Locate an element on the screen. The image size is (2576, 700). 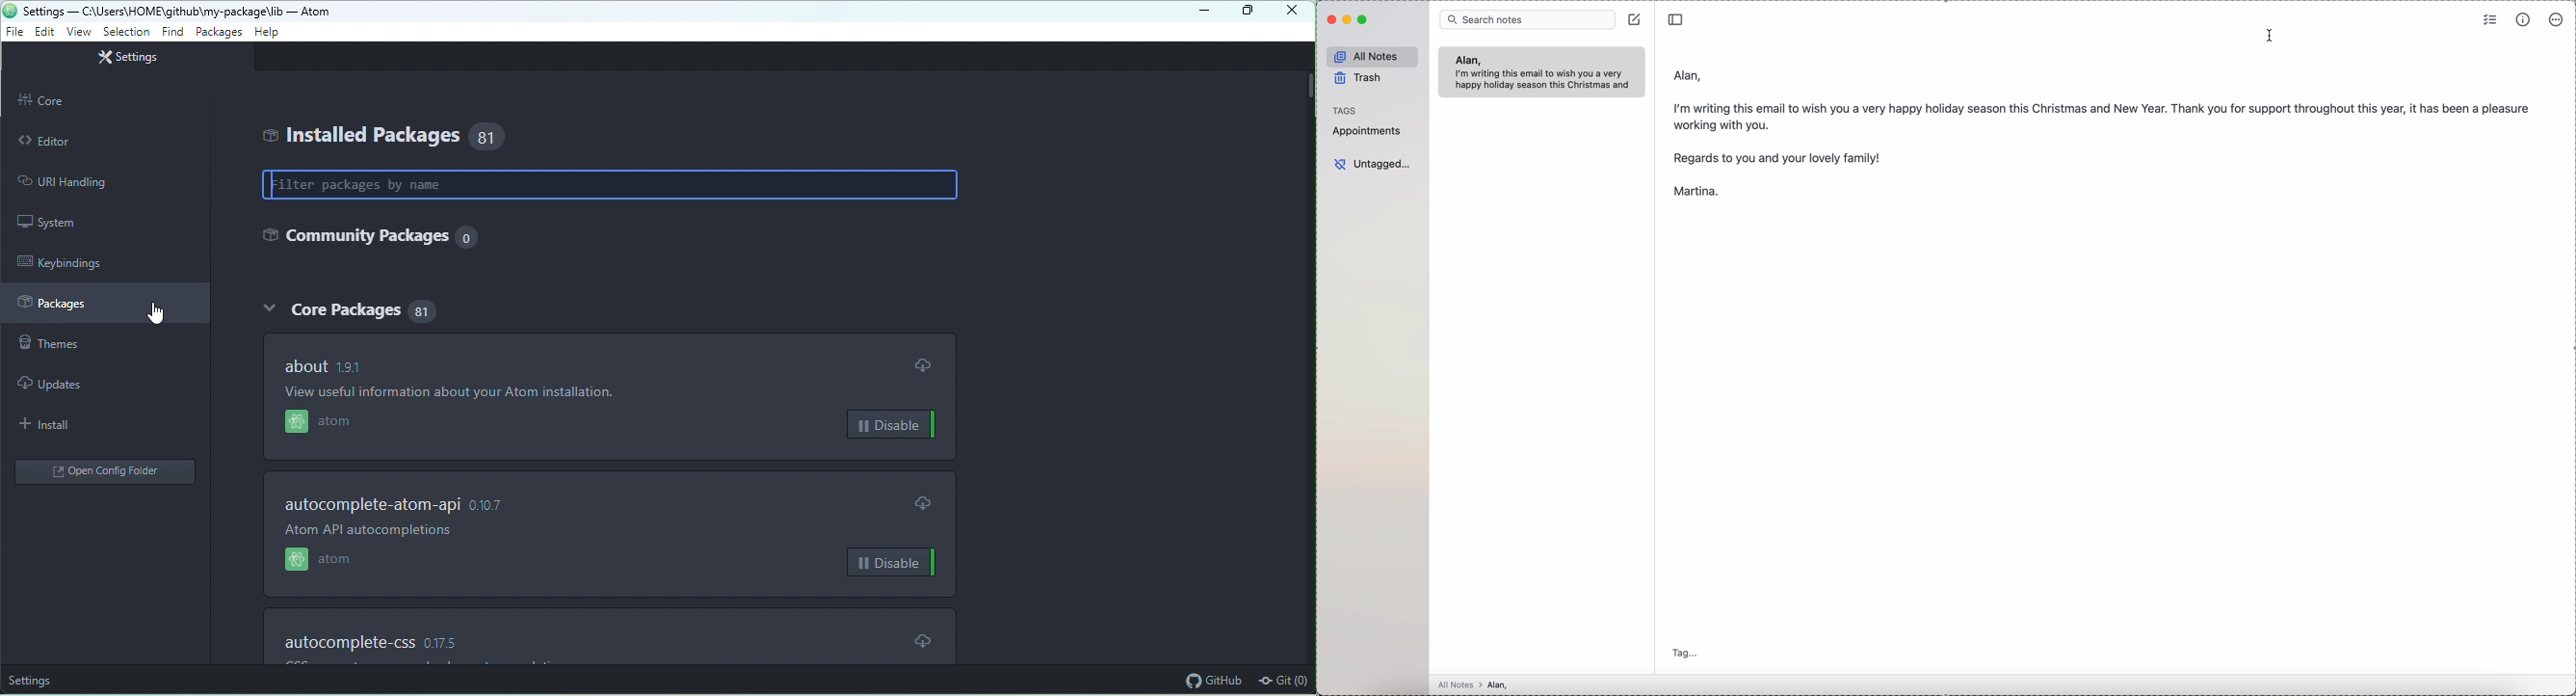
autocomplete-css 0.17.5 is located at coordinates (369, 643).